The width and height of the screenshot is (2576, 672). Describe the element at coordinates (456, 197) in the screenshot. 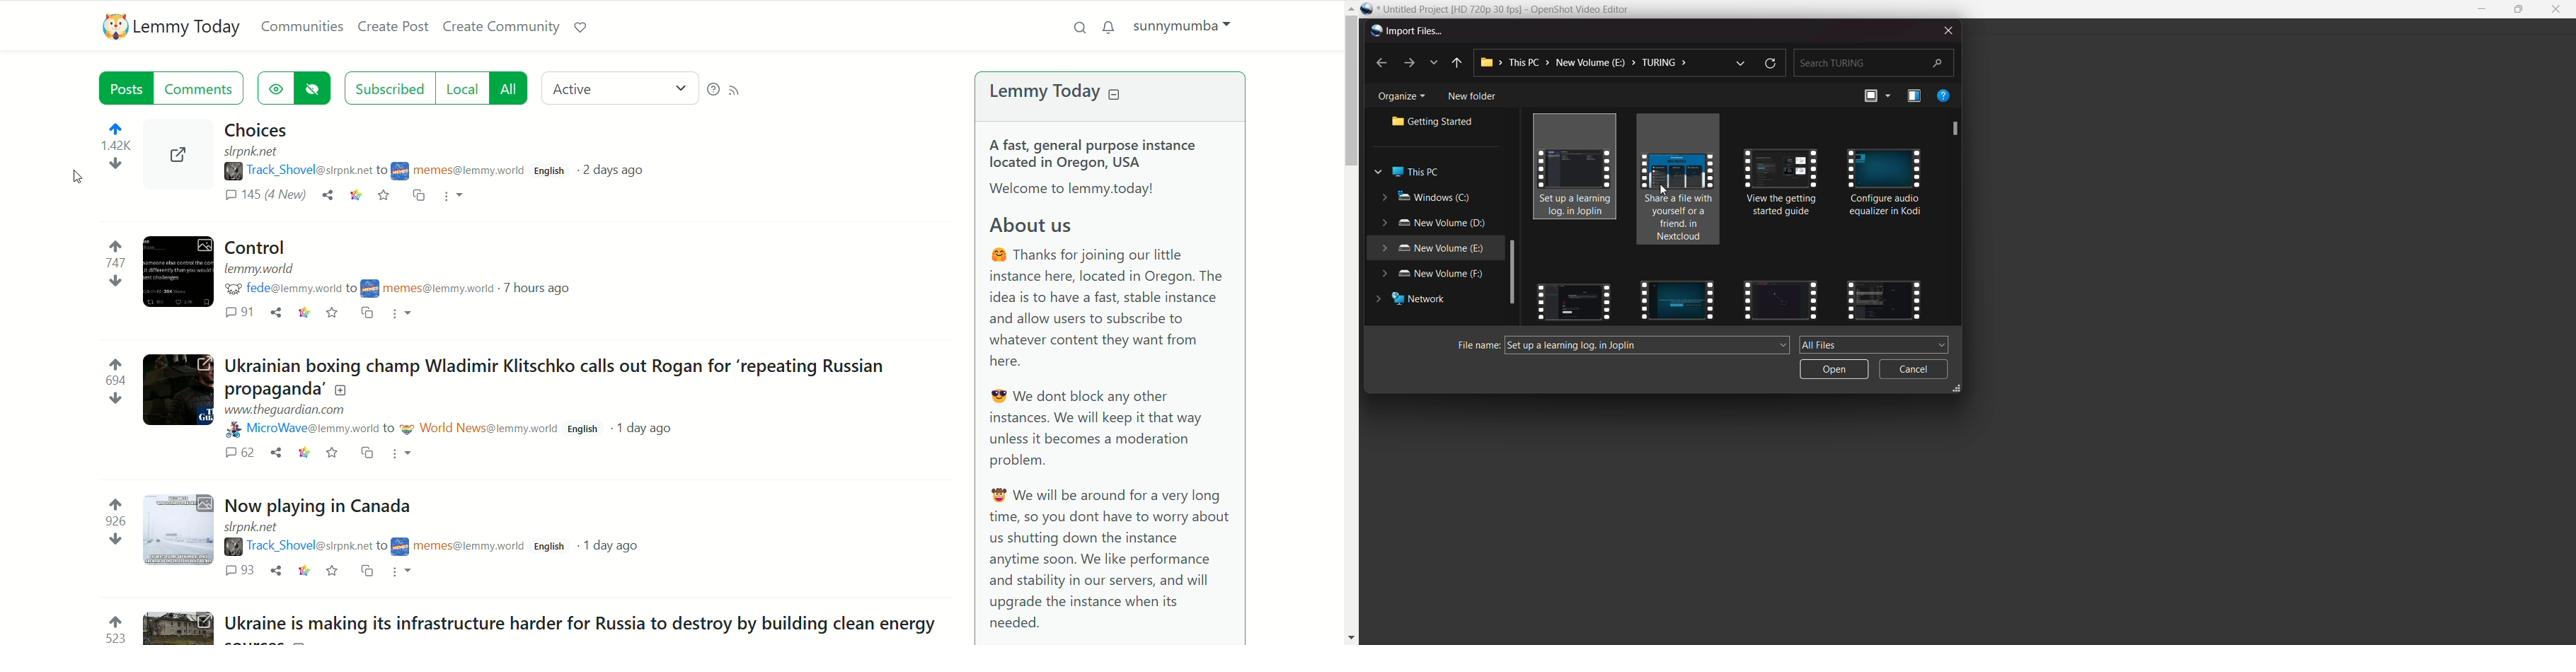

I see `more` at that location.